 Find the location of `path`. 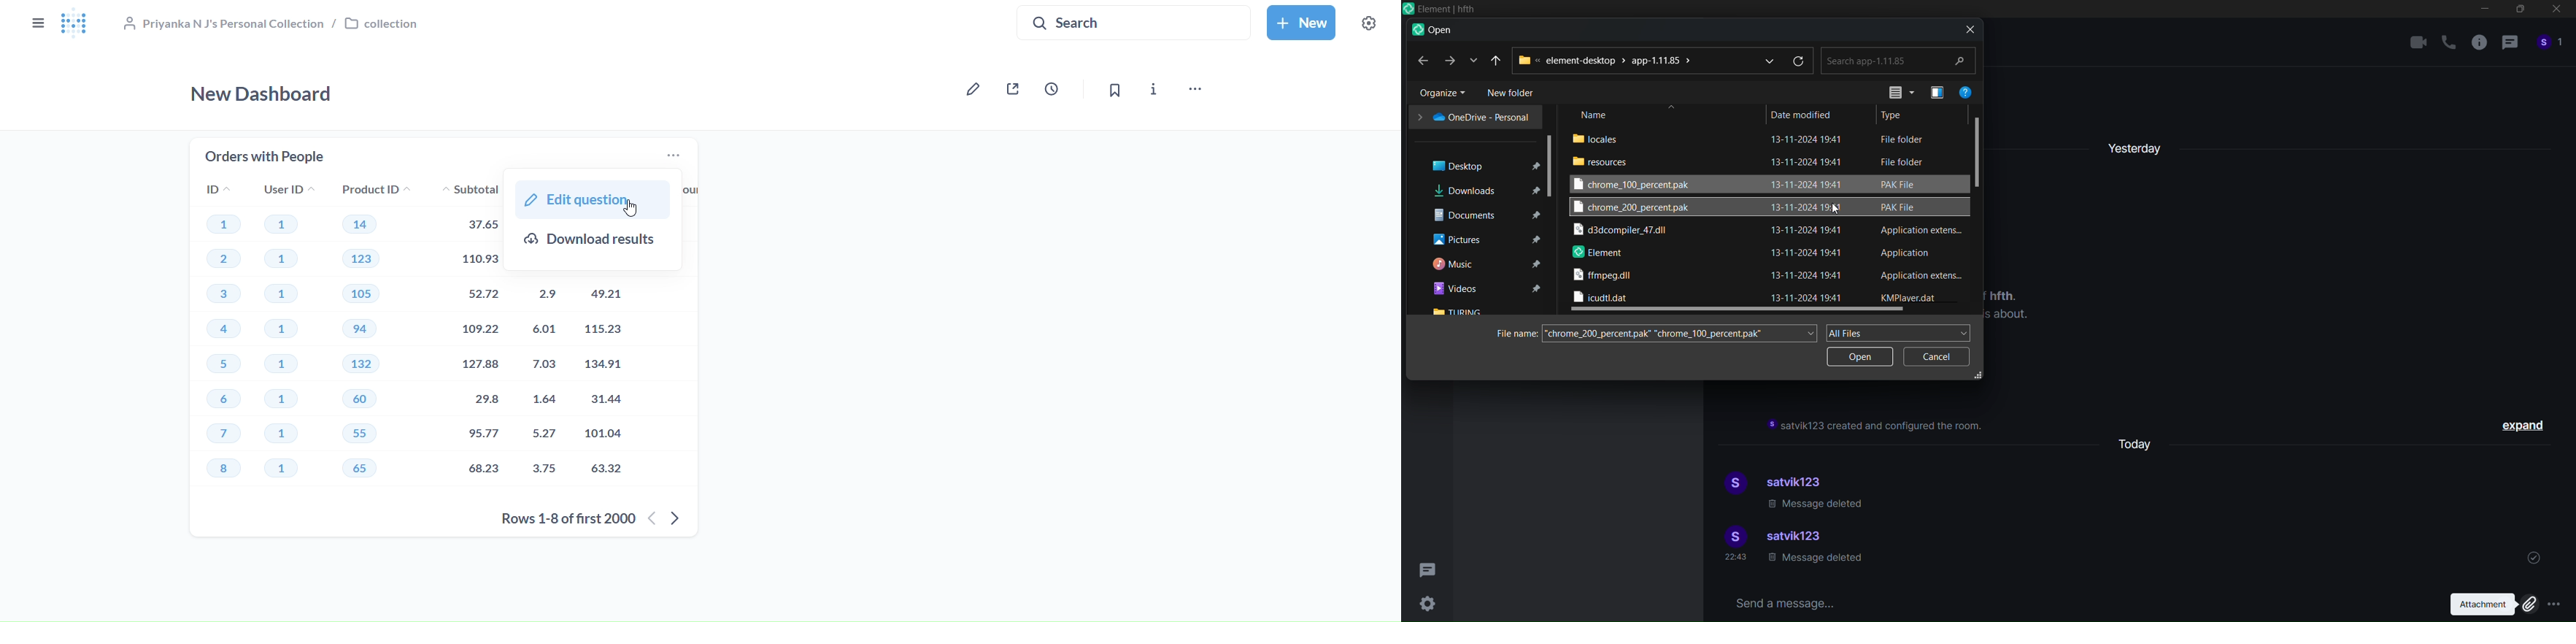

path is located at coordinates (1607, 60).